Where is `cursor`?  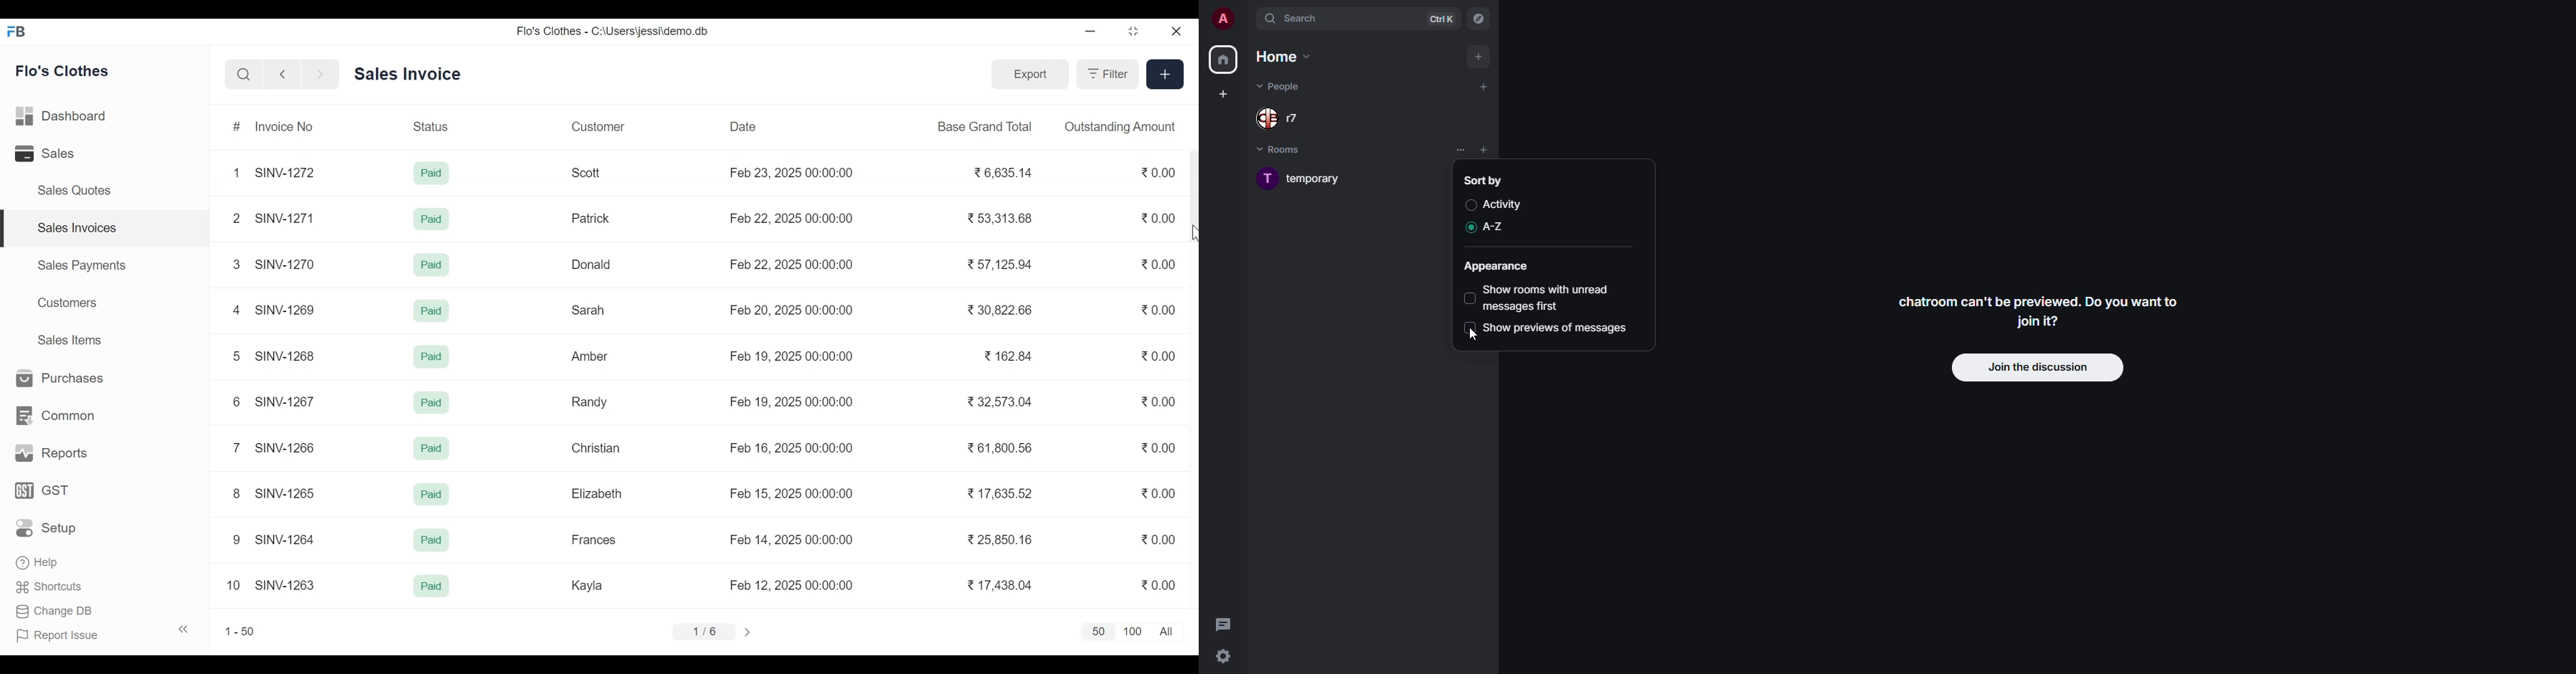
cursor is located at coordinates (1468, 336).